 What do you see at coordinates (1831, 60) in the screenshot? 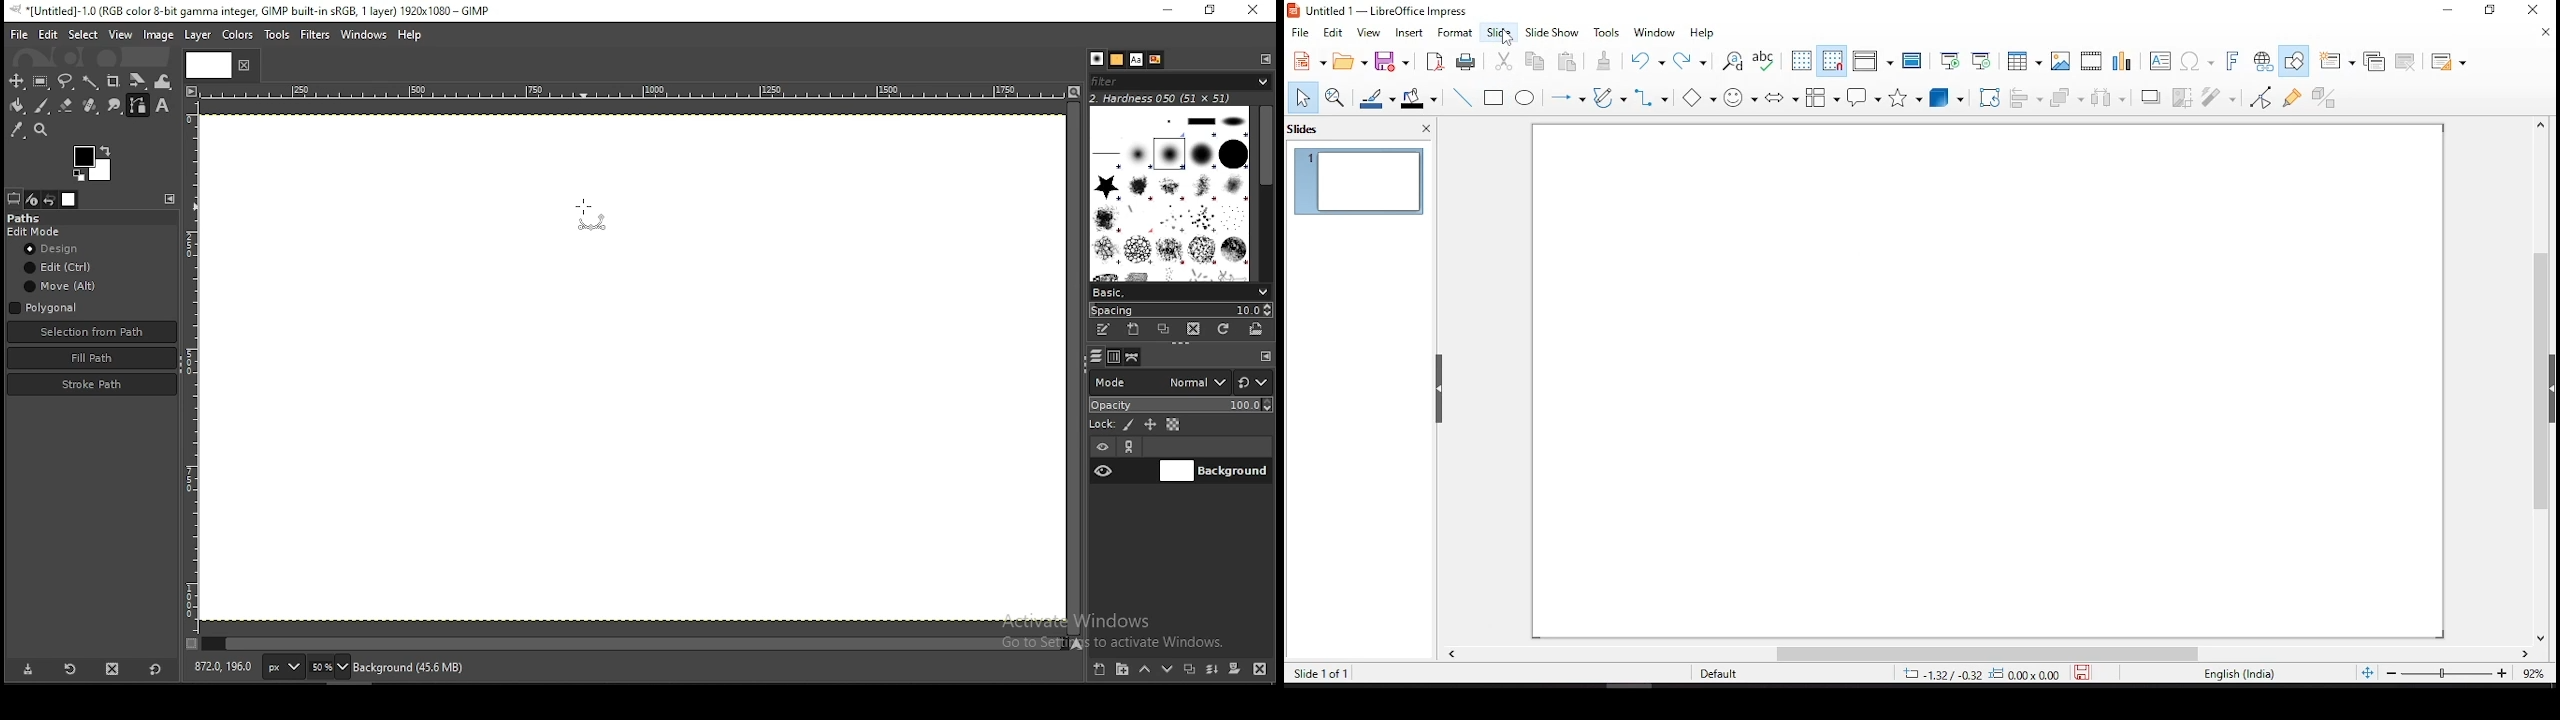
I see `snap to grid` at bounding box center [1831, 60].